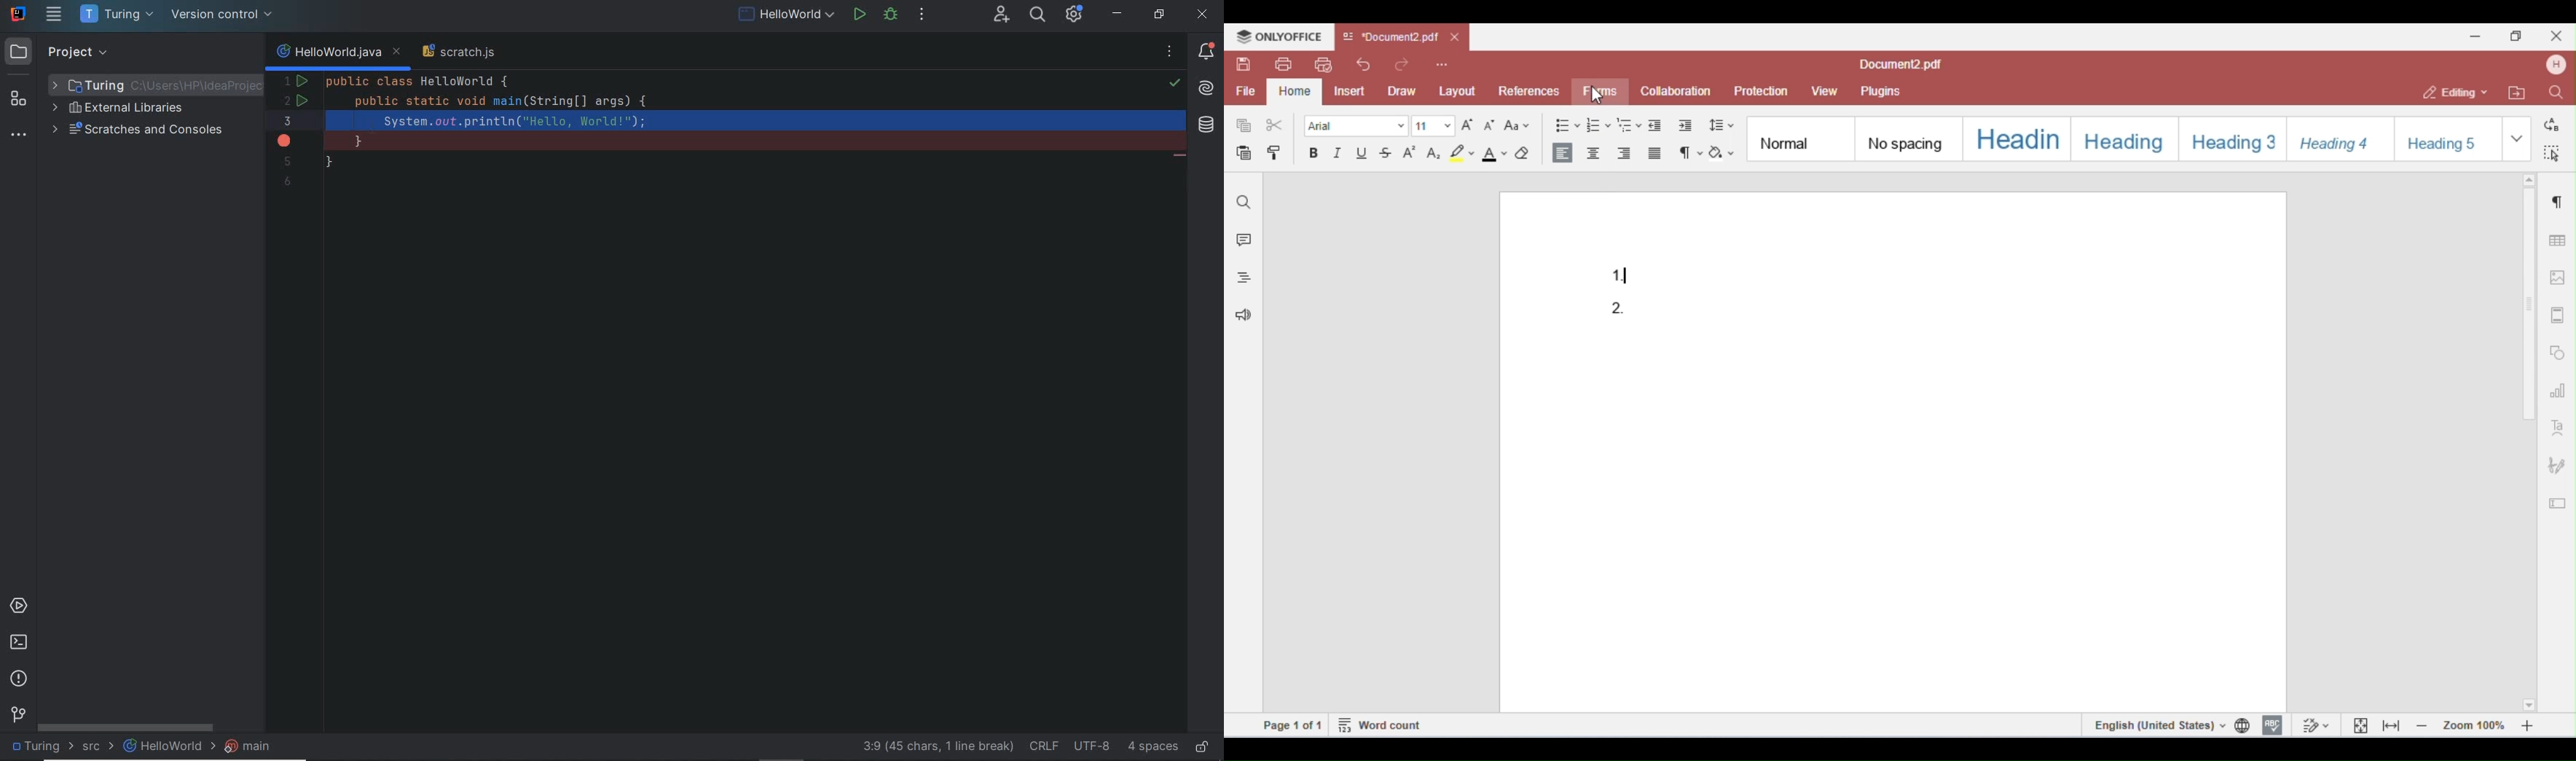 This screenshot has width=2576, height=784. What do you see at coordinates (54, 16) in the screenshot?
I see `main menu` at bounding box center [54, 16].